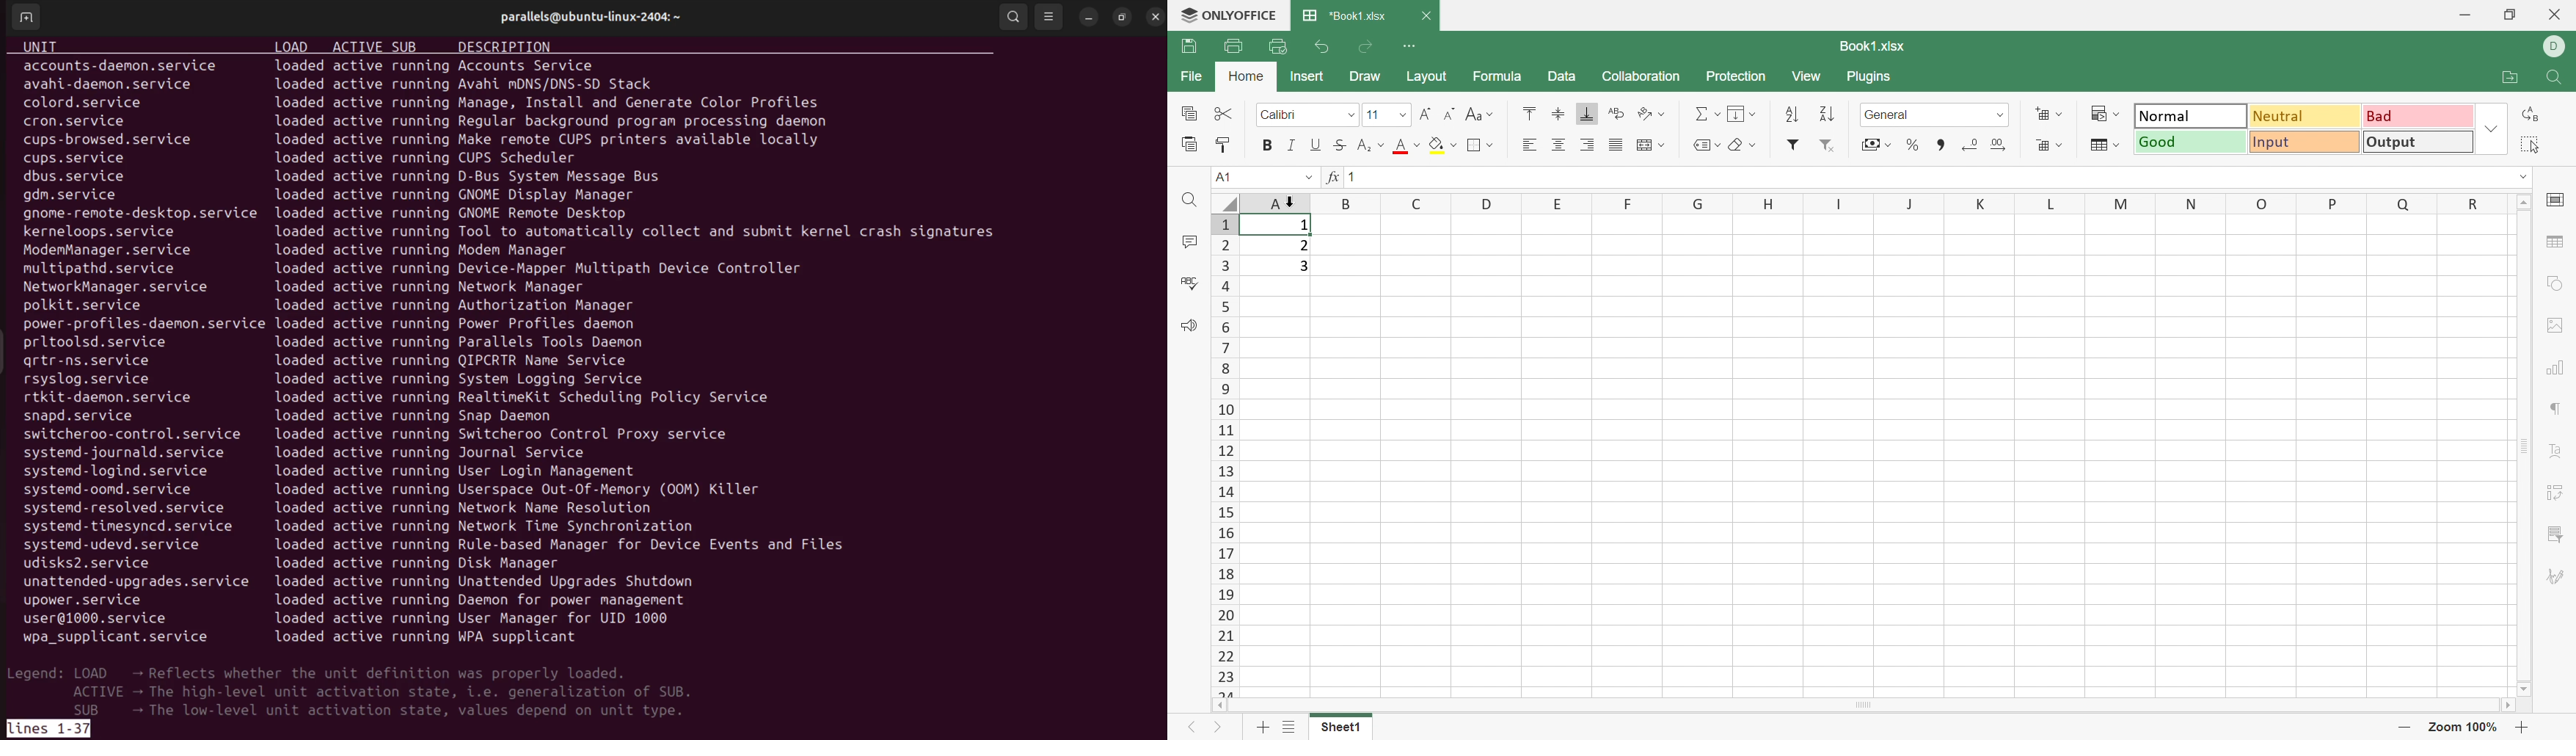 This screenshot has height=756, width=2576. What do you see at coordinates (2554, 242) in the screenshot?
I see `Table settings` at bounding box center [2554, 242].